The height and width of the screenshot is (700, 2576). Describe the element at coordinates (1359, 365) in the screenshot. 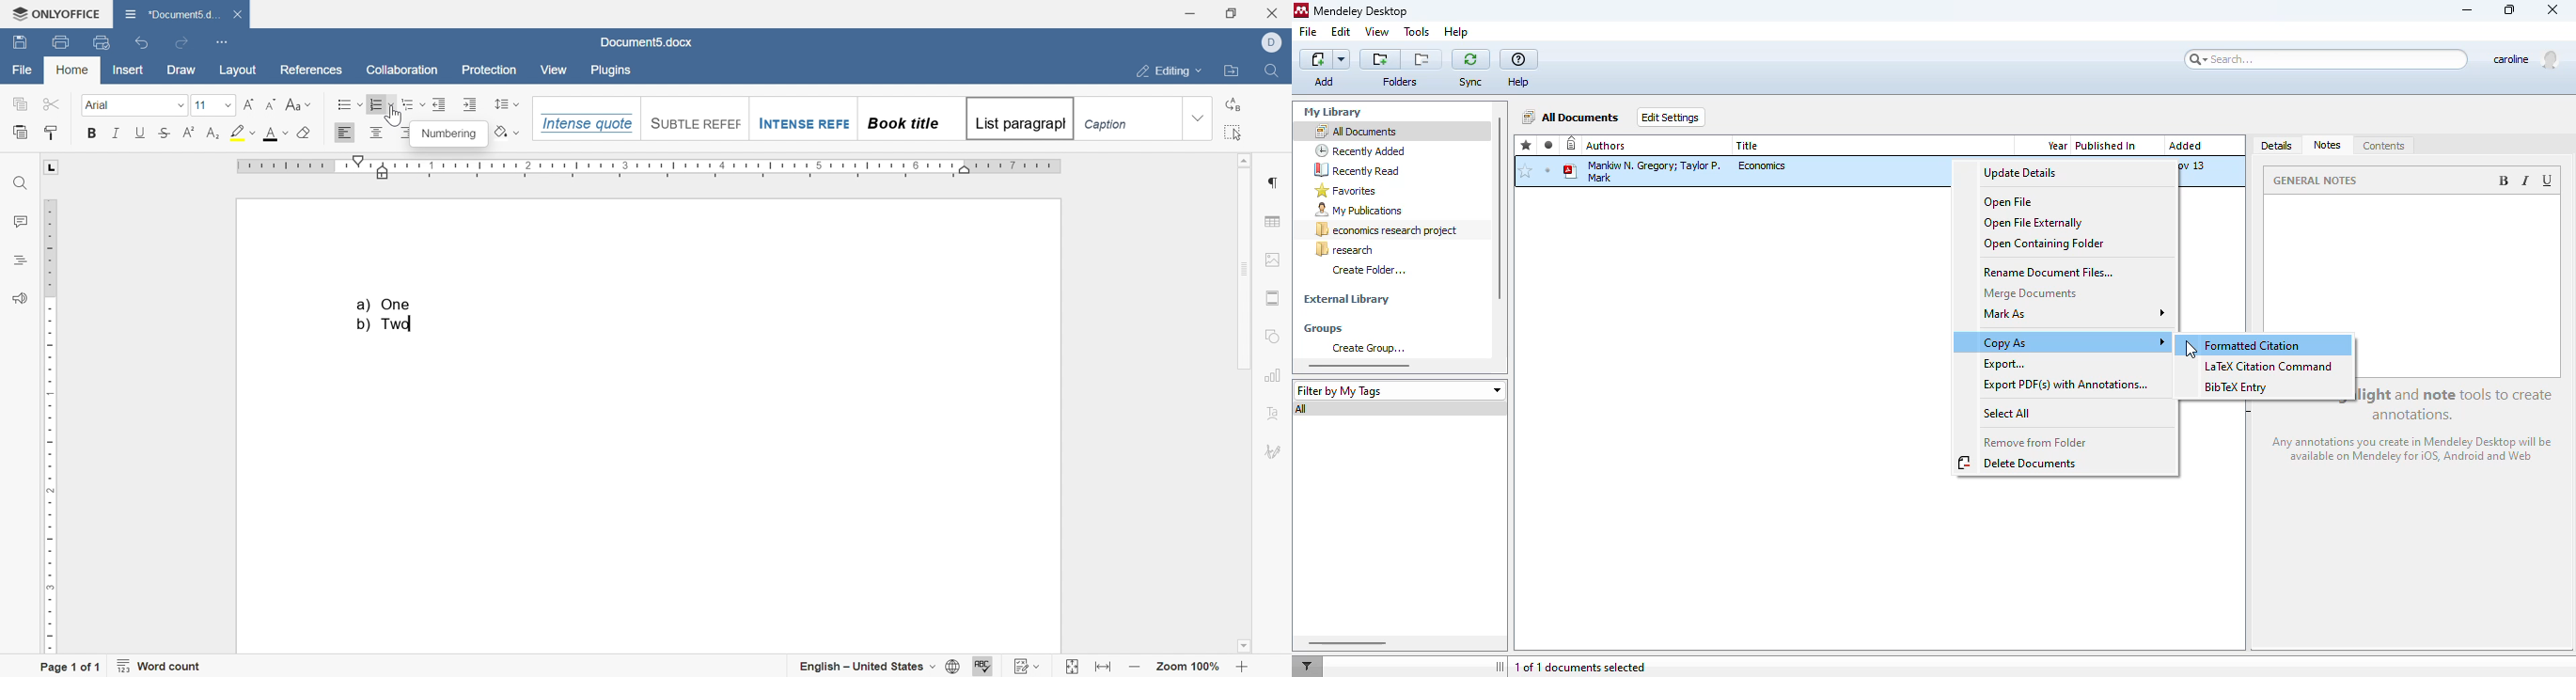

I see `horizontal scroll bar` at that location.